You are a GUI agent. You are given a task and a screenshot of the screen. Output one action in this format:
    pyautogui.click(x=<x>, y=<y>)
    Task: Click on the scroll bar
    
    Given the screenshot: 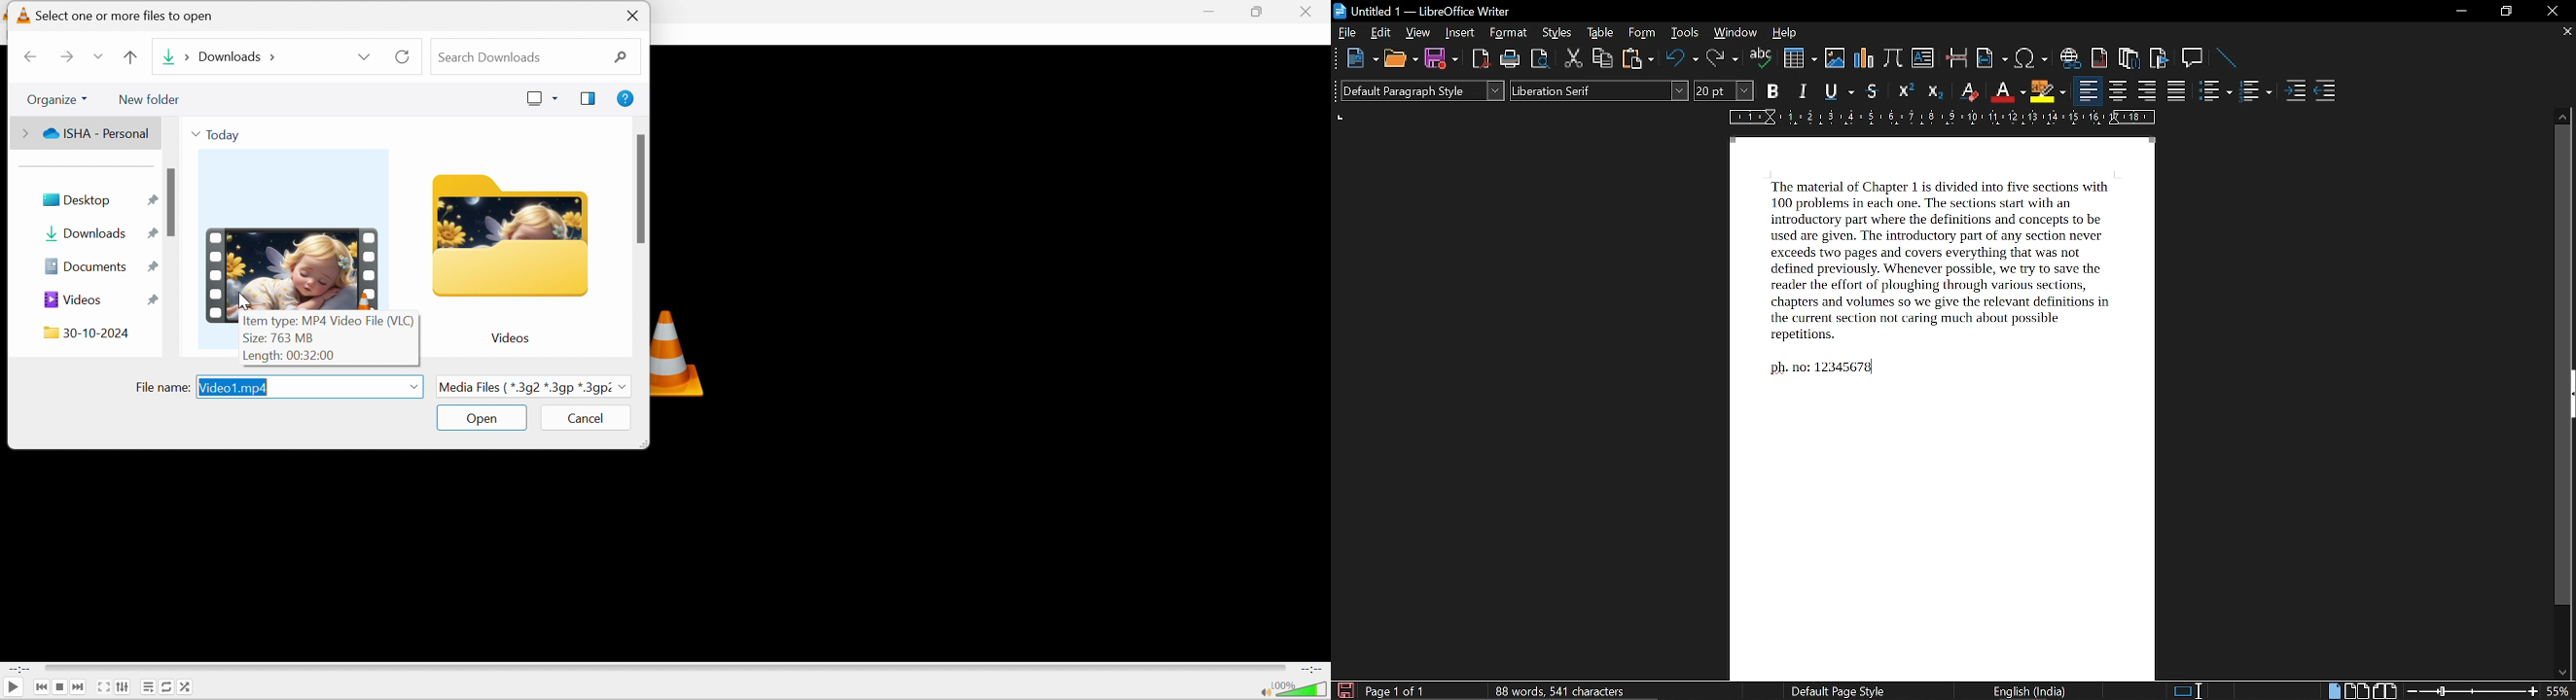 What is the action you would take?
    pyautogui.click(x=174, y=202)
    